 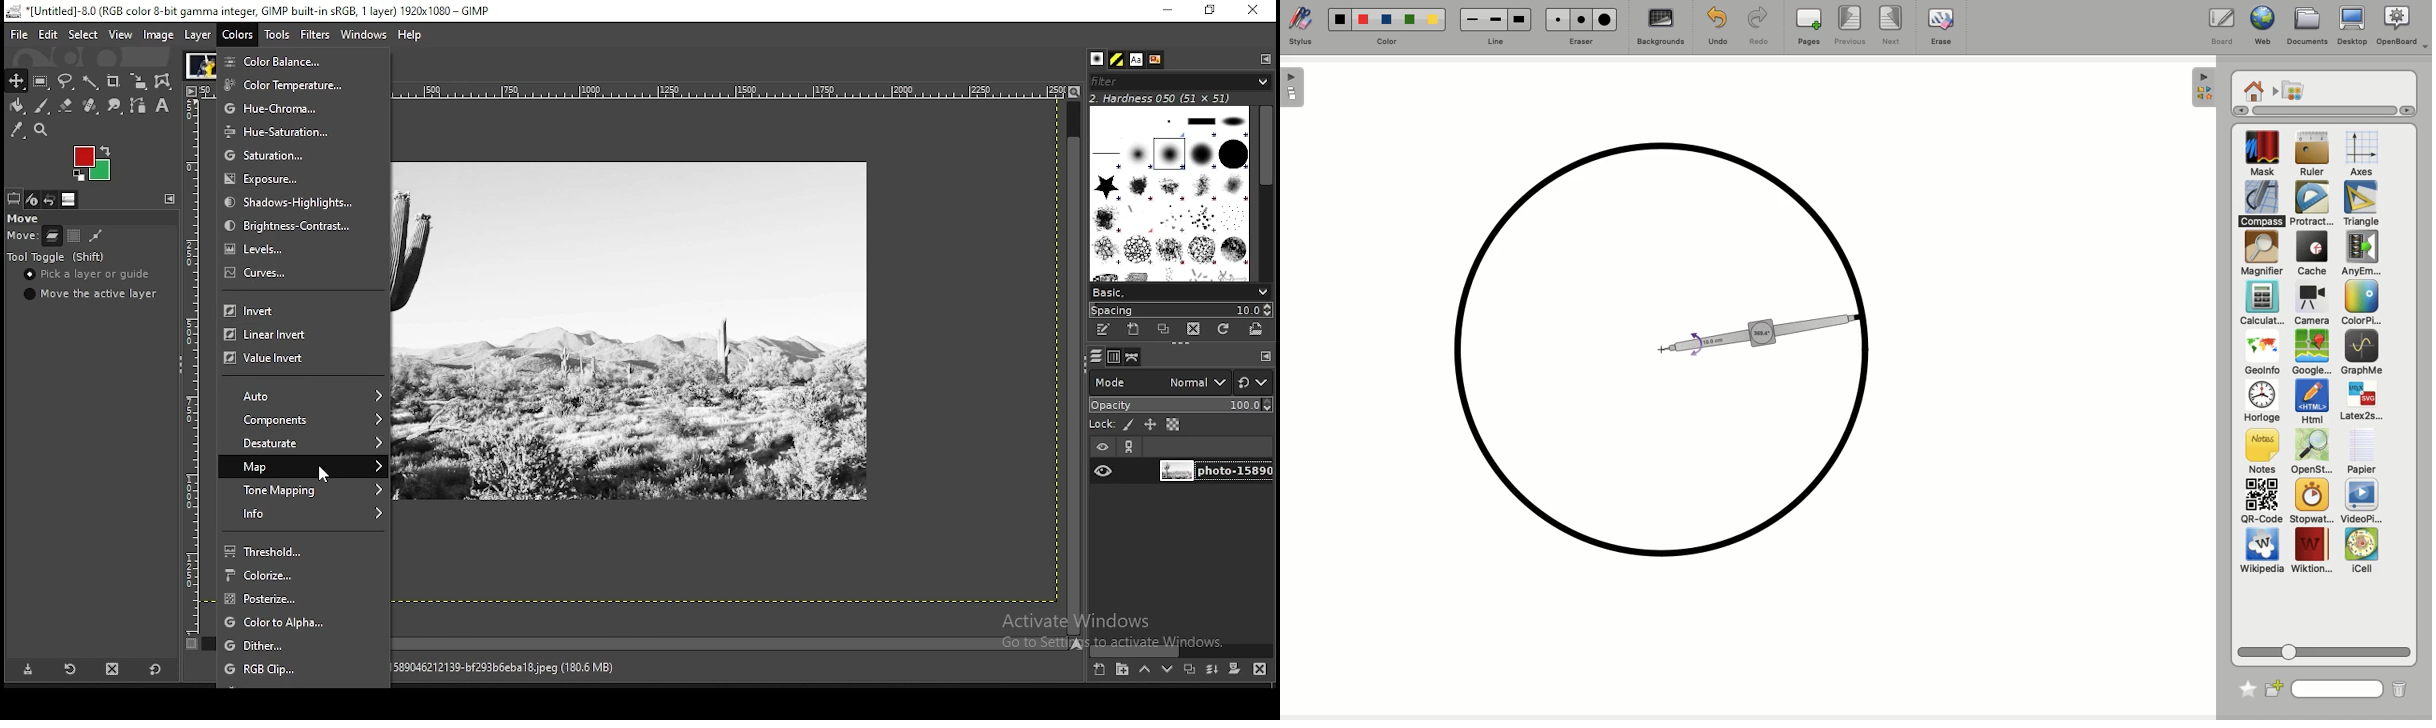 I want to click on coloroze, so click(x=306, y=575).